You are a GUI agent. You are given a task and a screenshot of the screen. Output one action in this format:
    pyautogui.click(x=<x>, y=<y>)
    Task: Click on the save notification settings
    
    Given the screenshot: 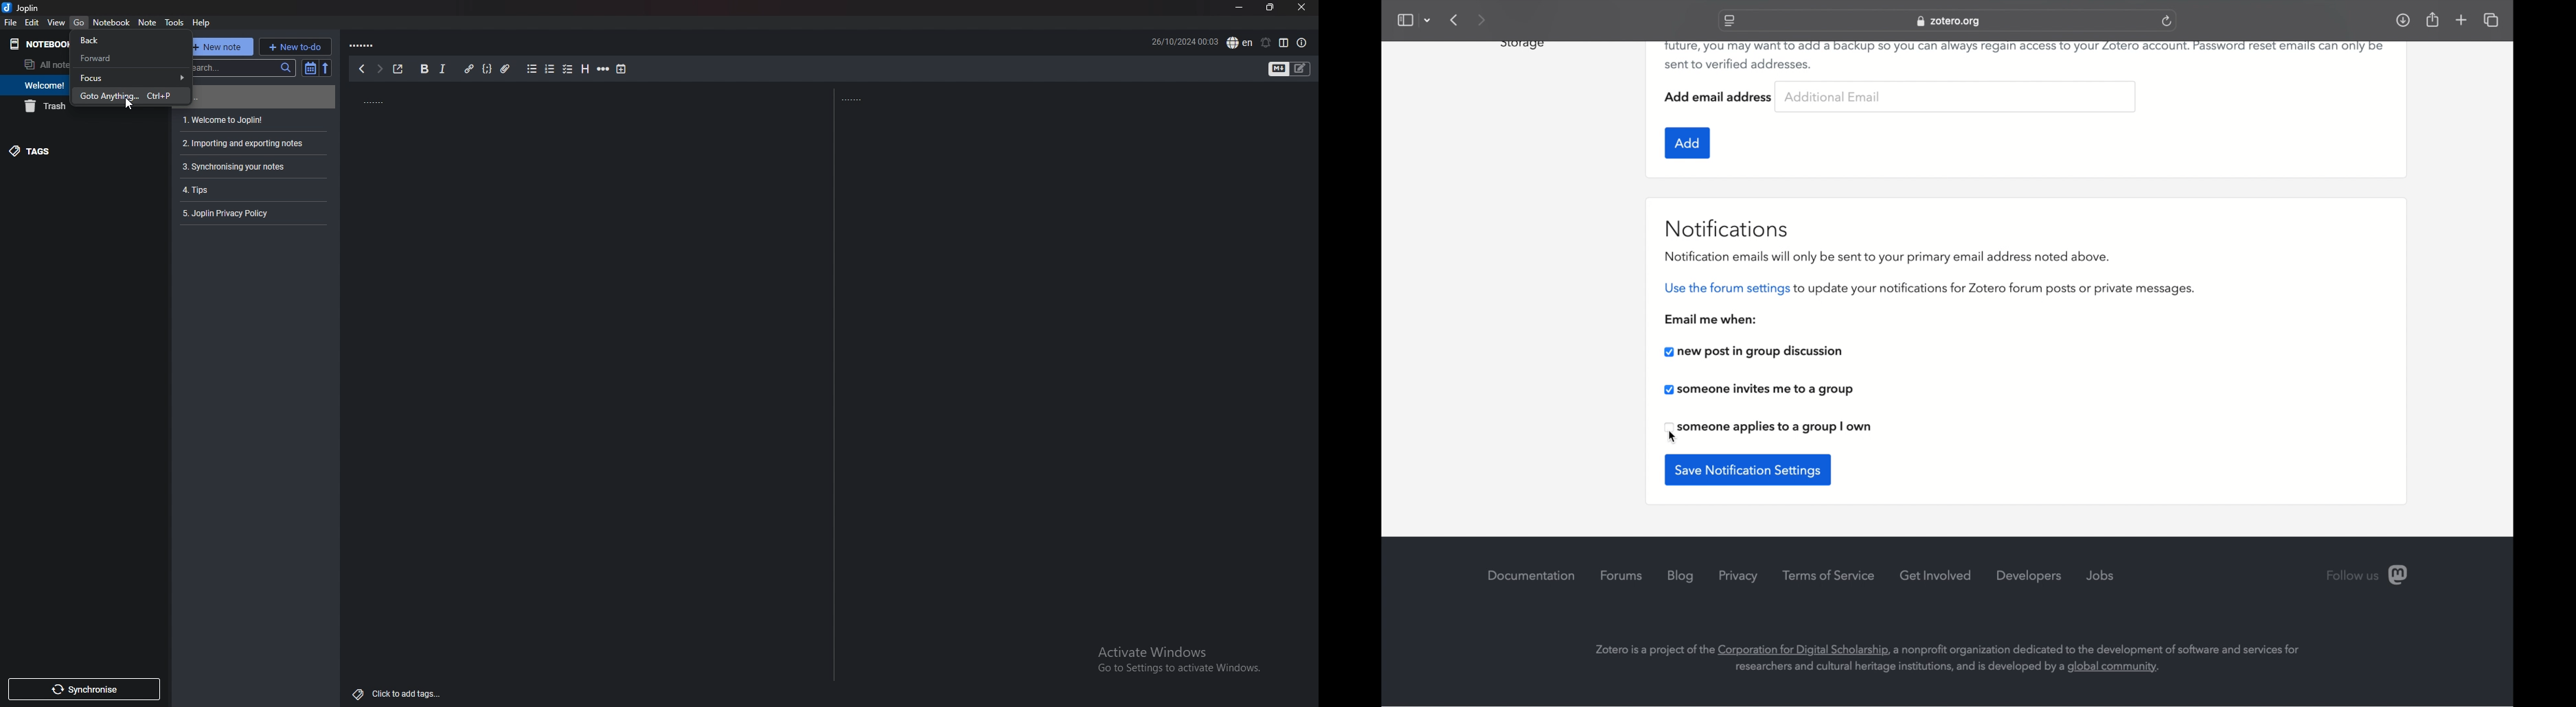 What is the action you would take?
    pyautogui.click(x=1748, y=468)
    